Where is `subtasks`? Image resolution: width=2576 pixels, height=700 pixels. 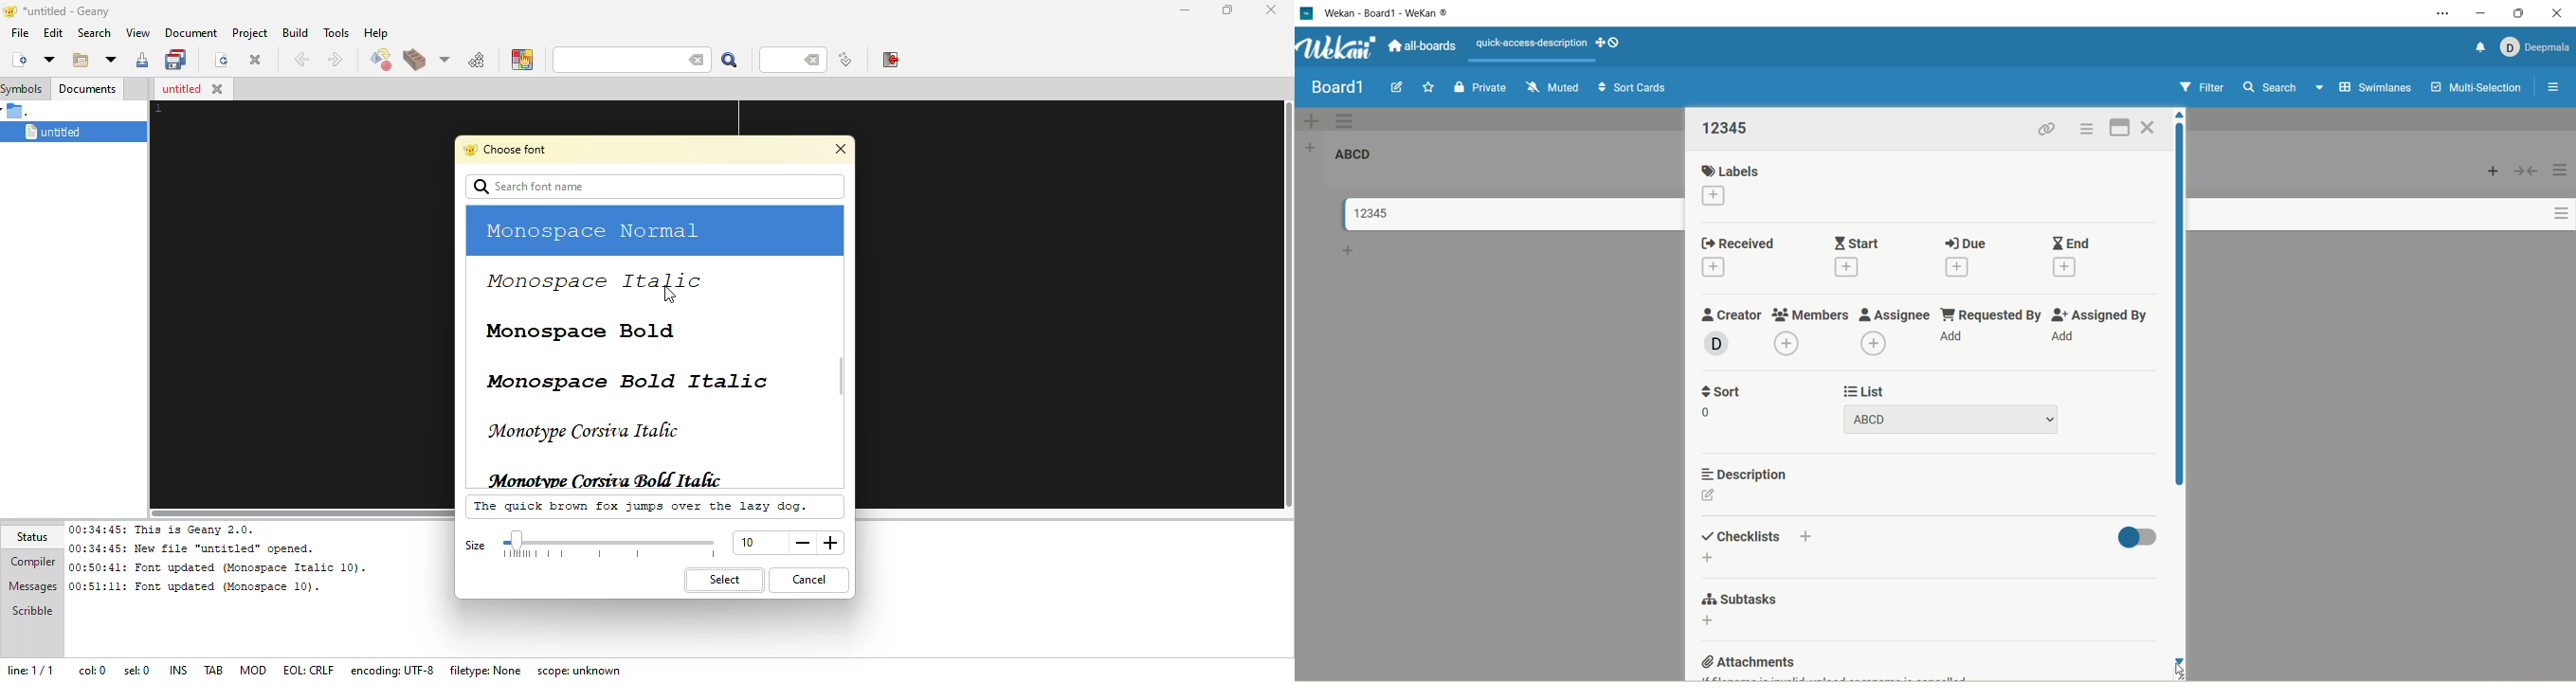
subtasks is located at coordinates (1741, 601).